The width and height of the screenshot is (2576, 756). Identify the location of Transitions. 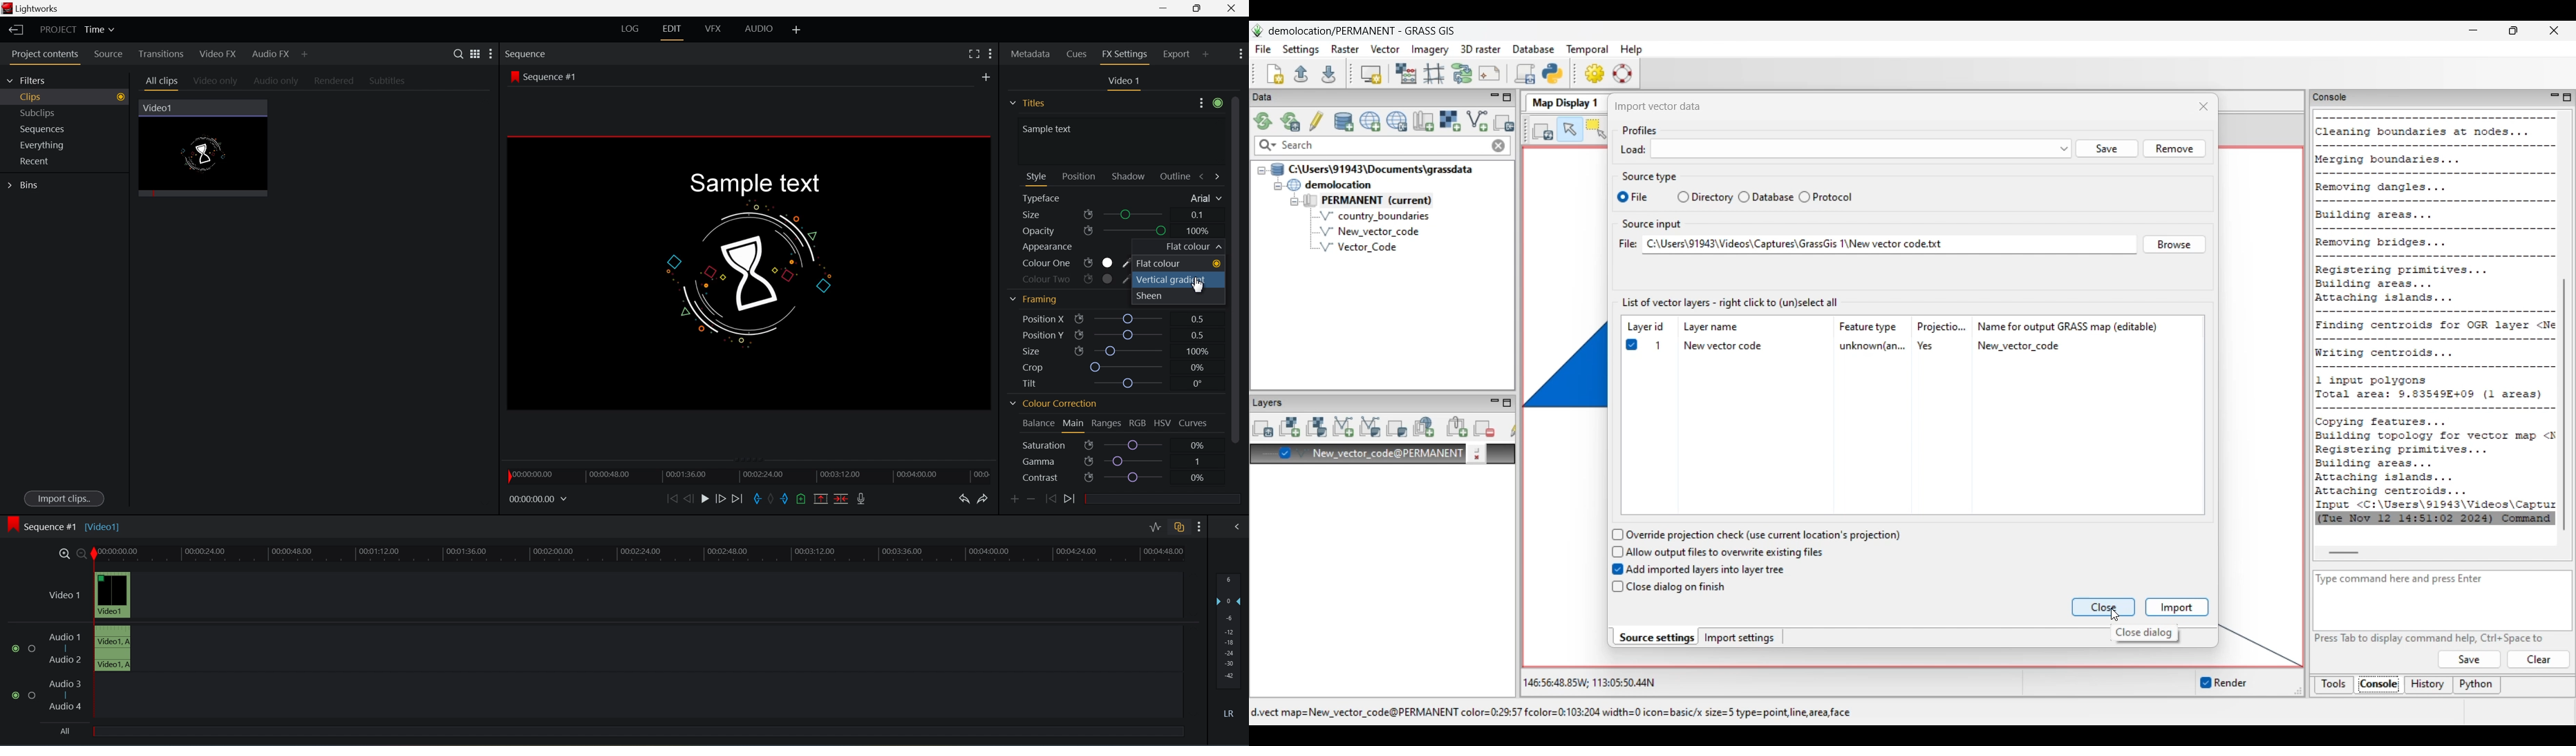
(161, 54).